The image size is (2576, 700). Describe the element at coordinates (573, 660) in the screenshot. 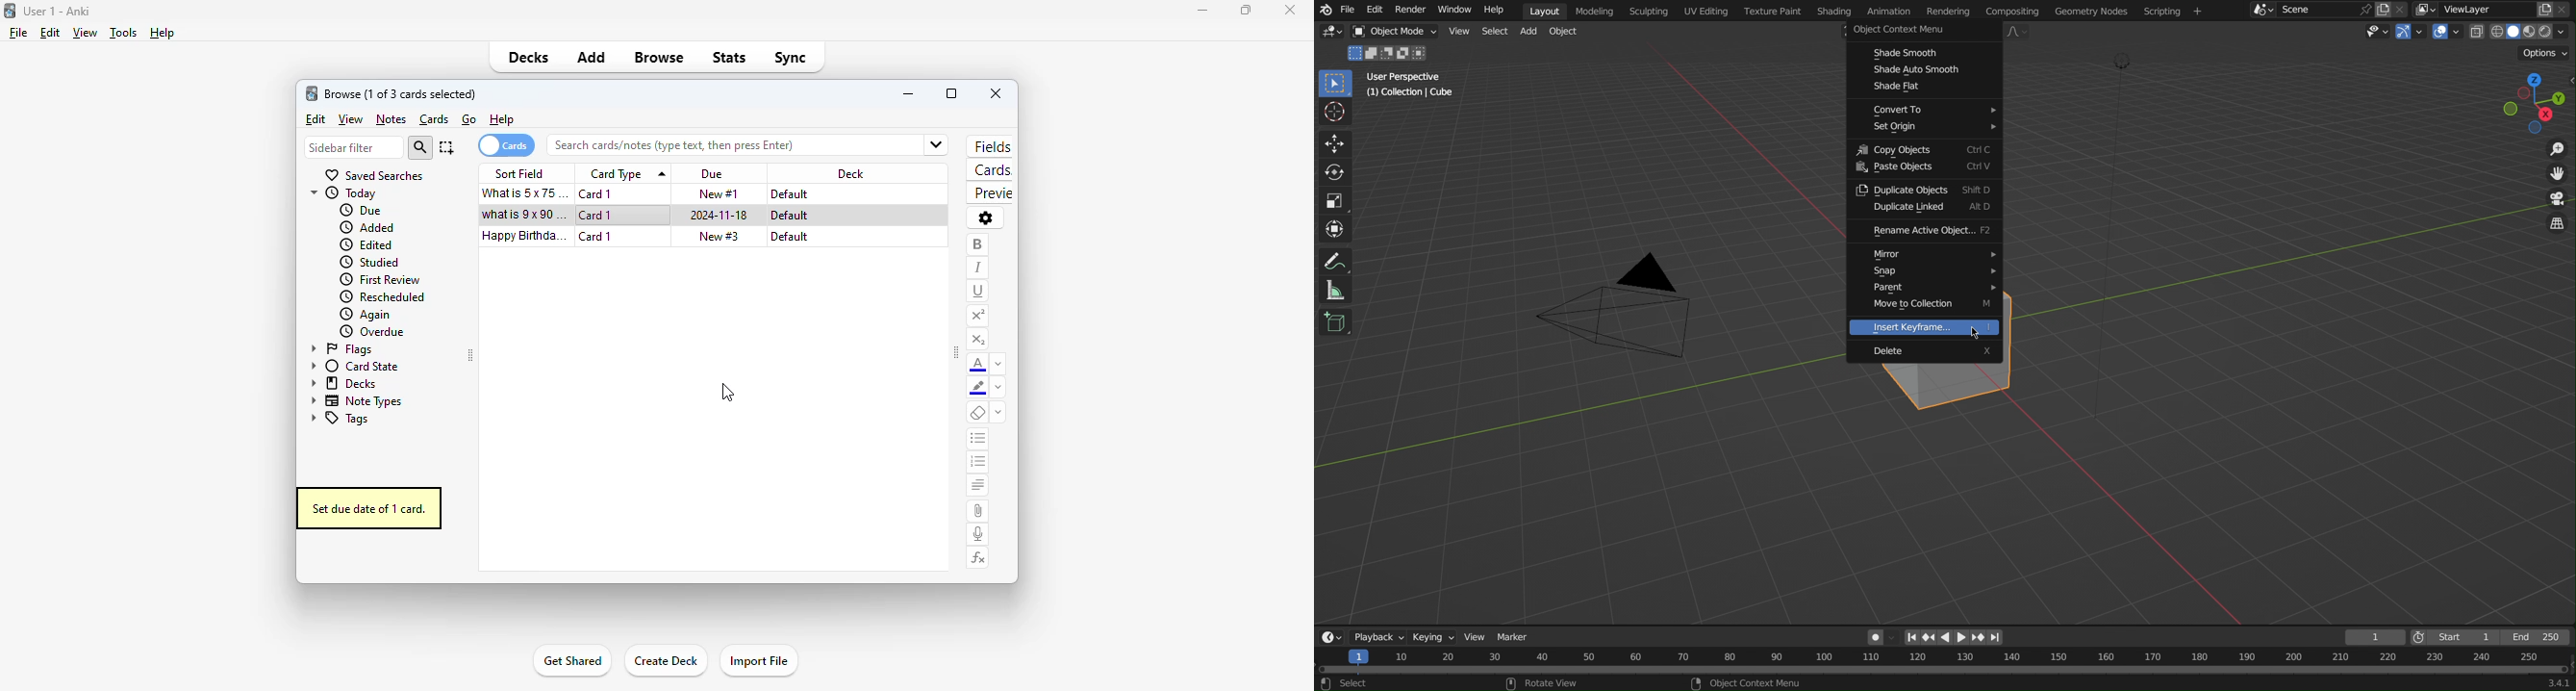

I see `get shared` at that location.